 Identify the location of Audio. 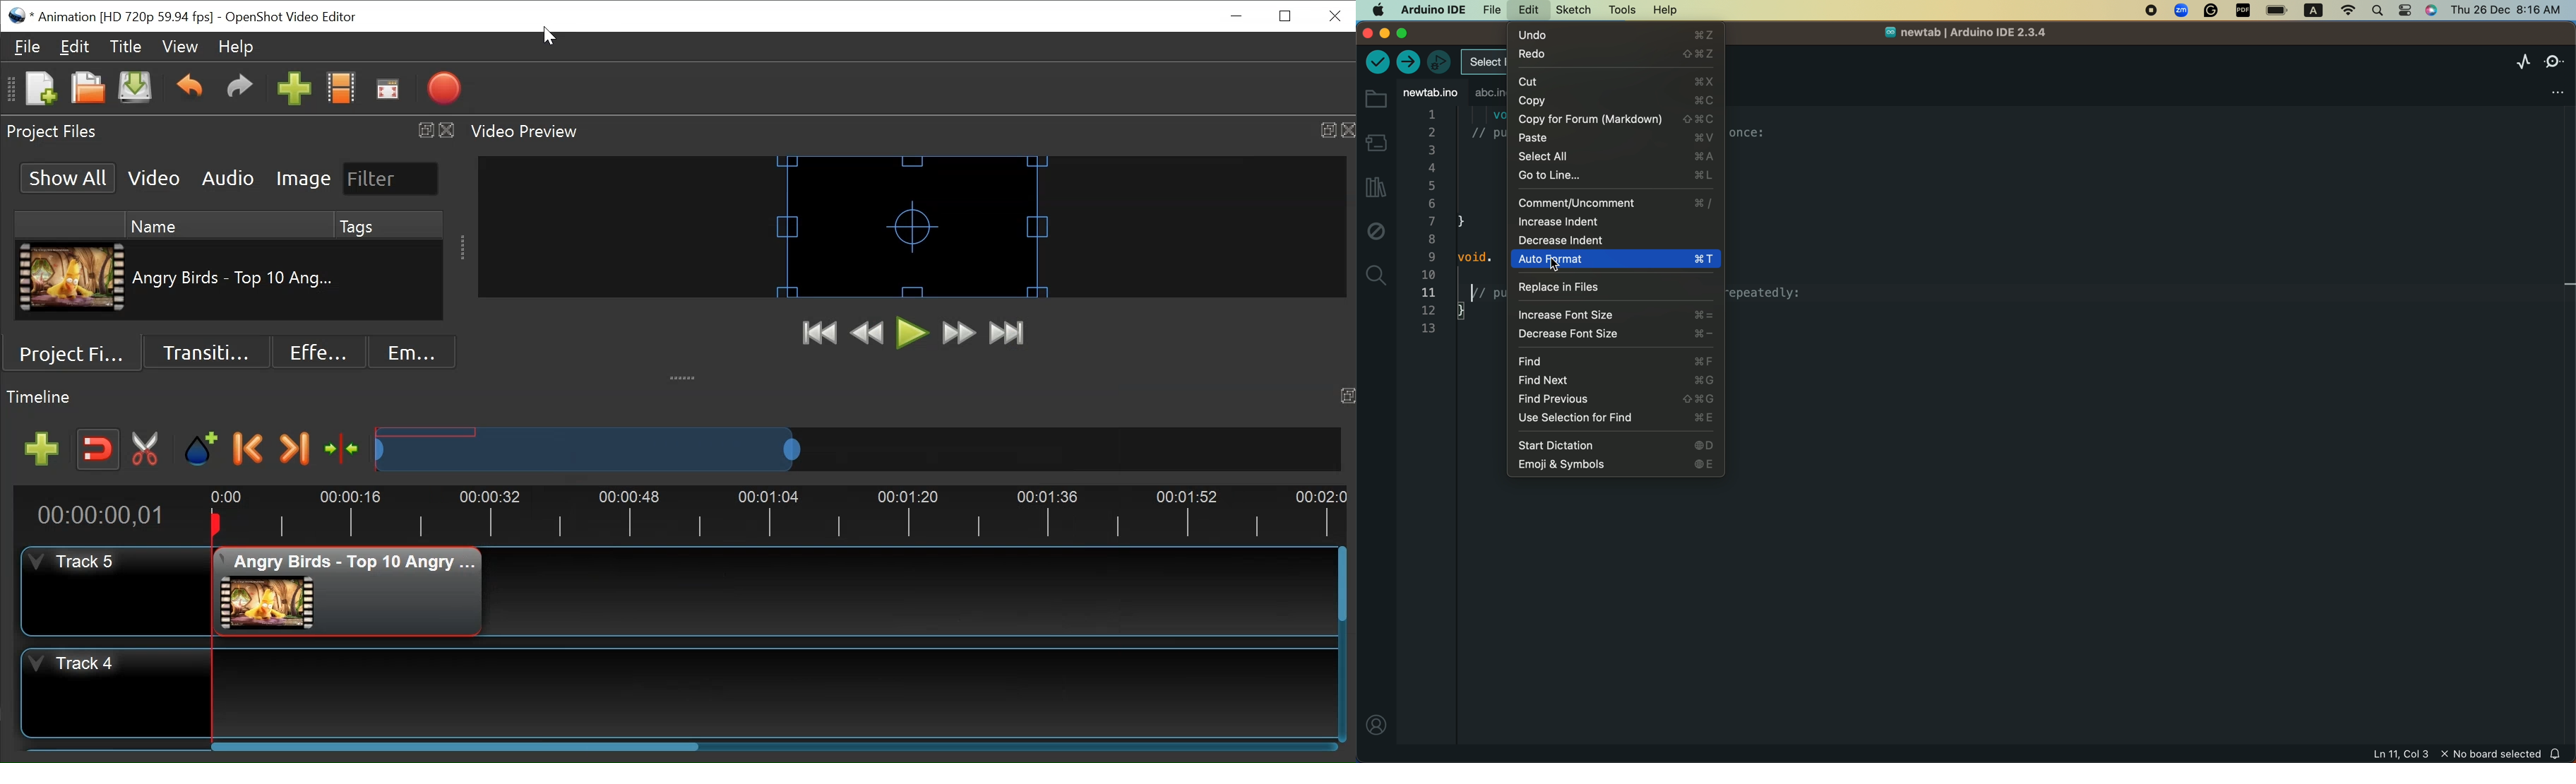
(226, 177).